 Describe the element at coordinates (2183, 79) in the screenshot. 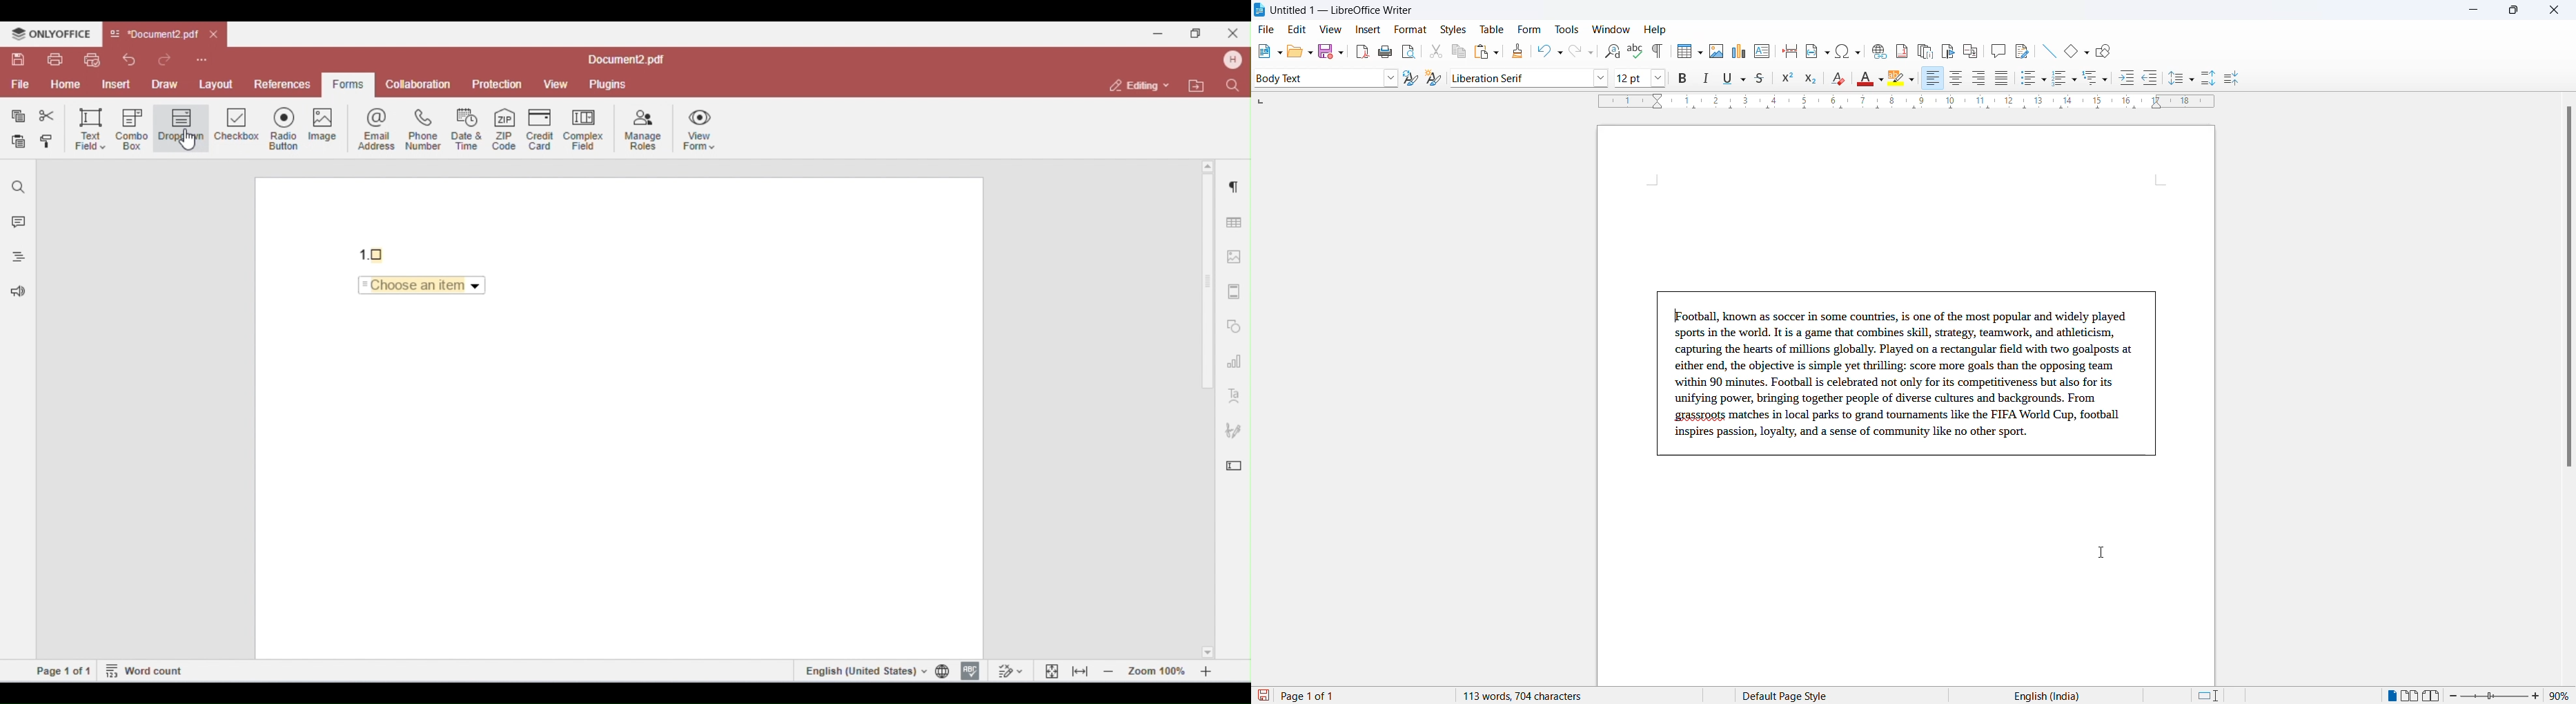

I see `line spacing` at that location.